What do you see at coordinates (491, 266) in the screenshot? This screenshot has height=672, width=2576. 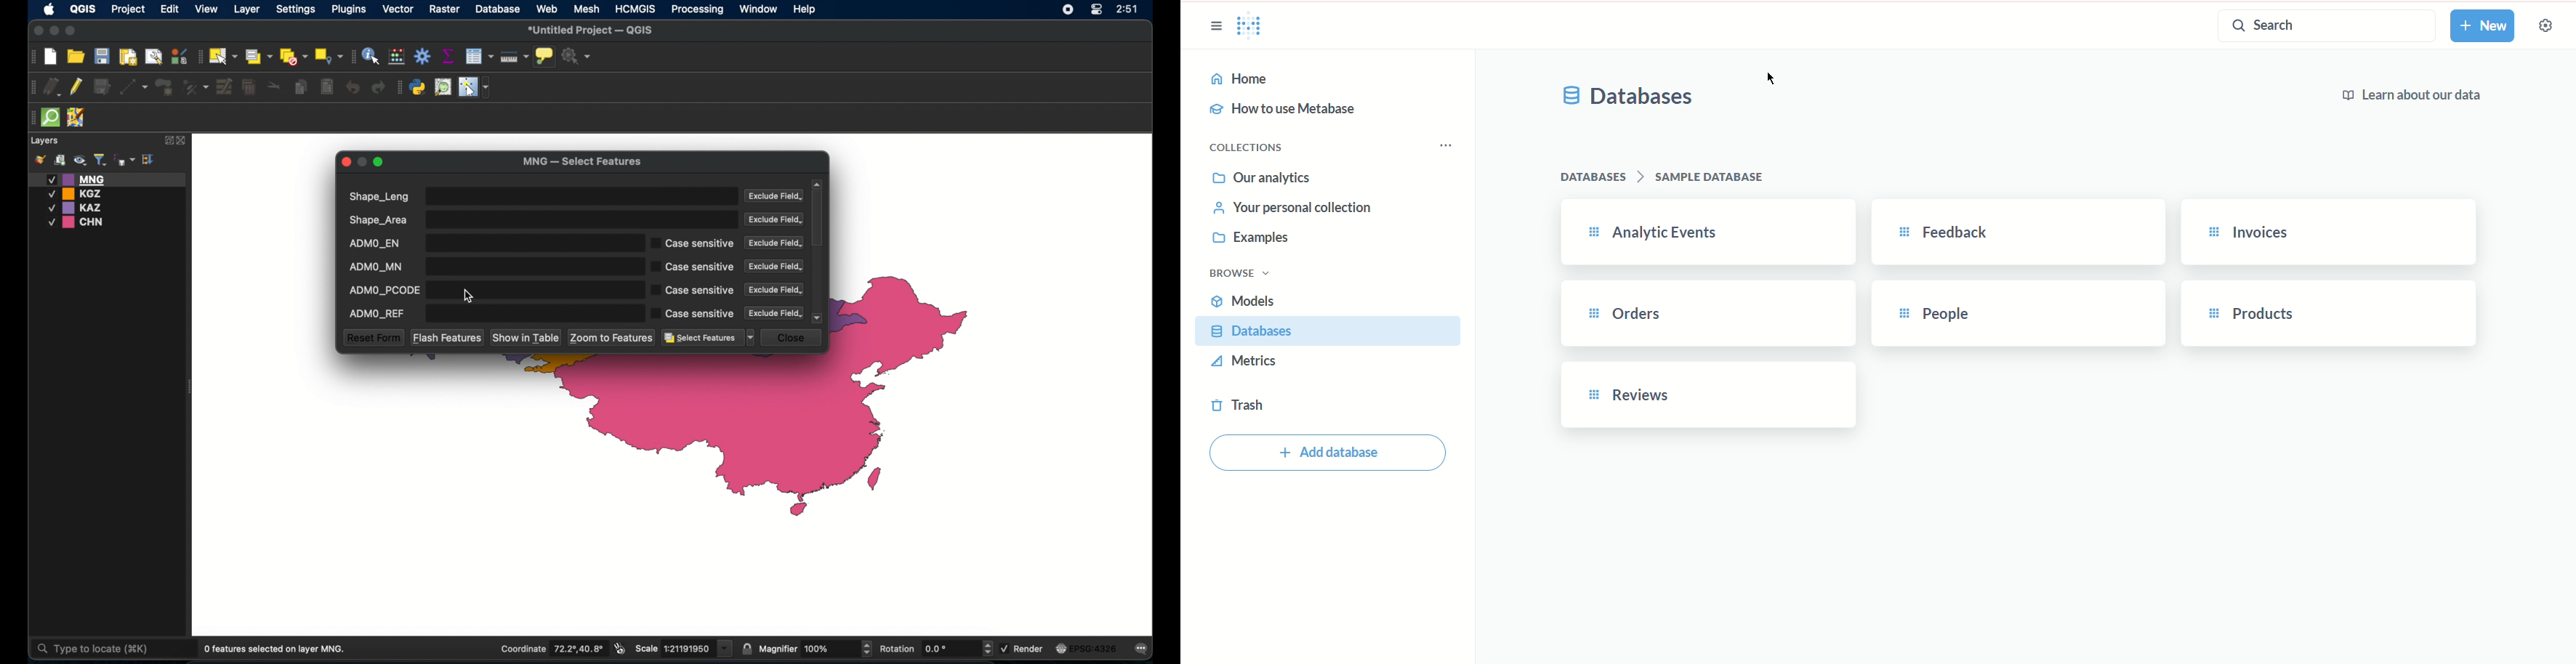 I see `ADMO_MN` at bounding box center [491, 266].